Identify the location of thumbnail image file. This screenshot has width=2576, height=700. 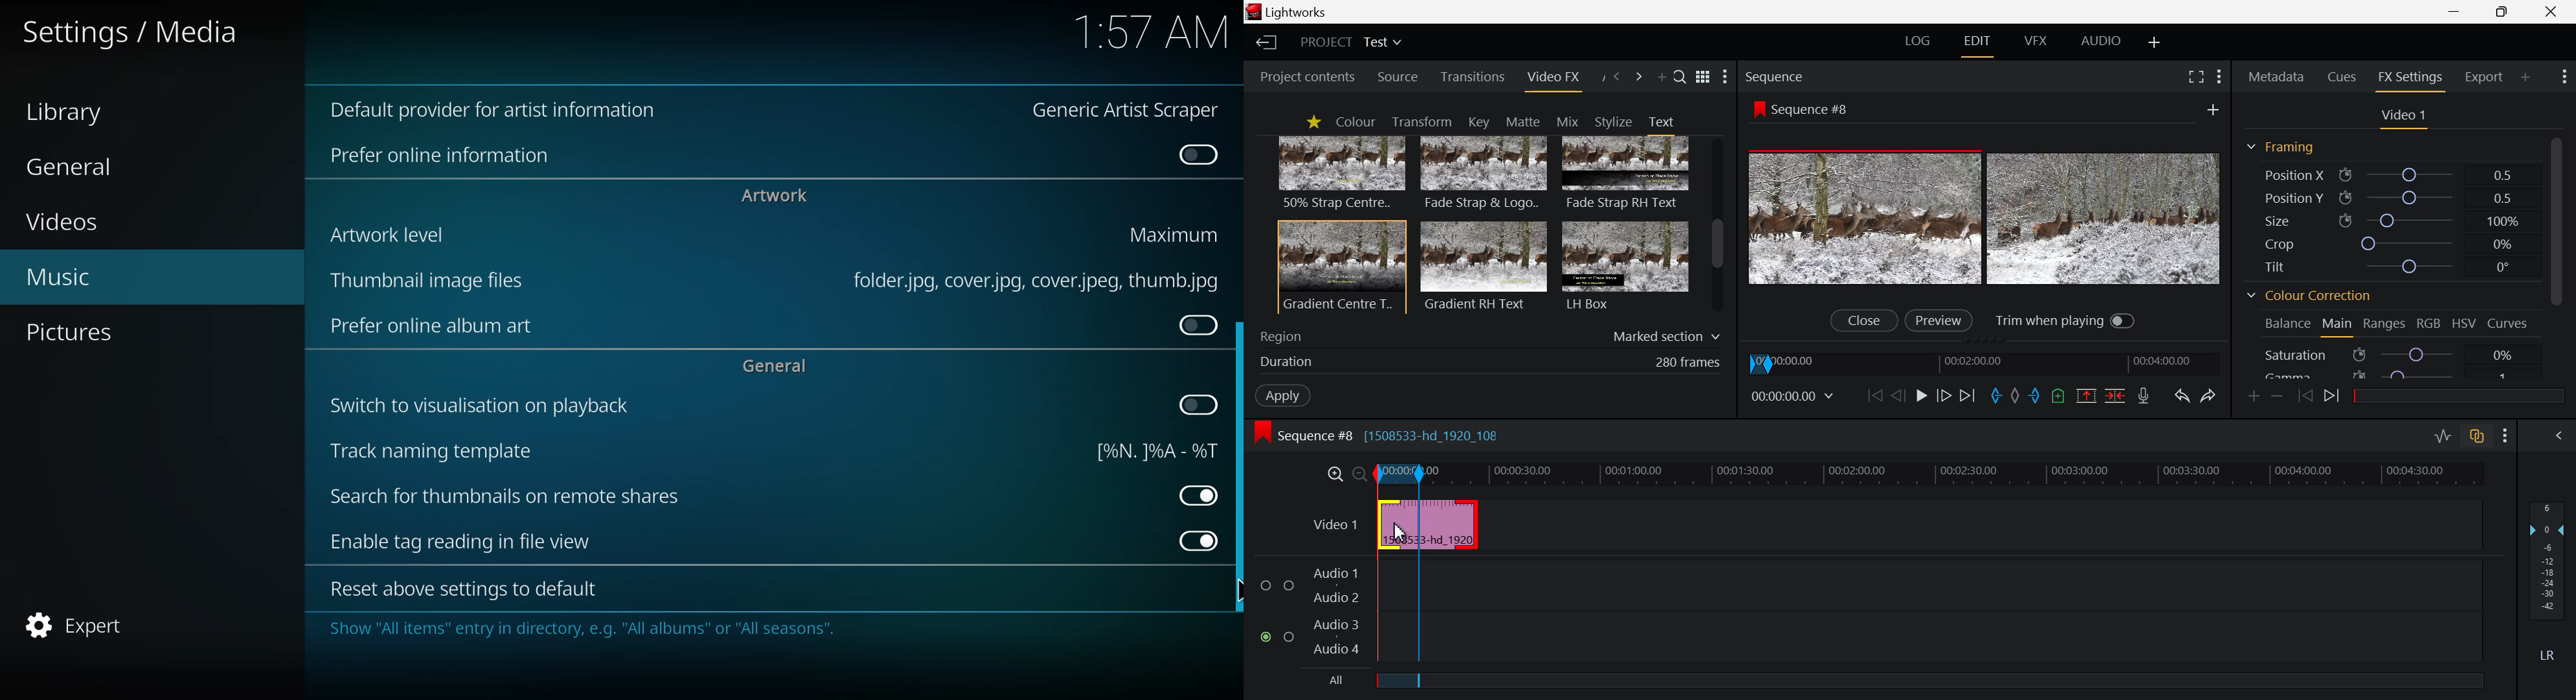
(421, 281).